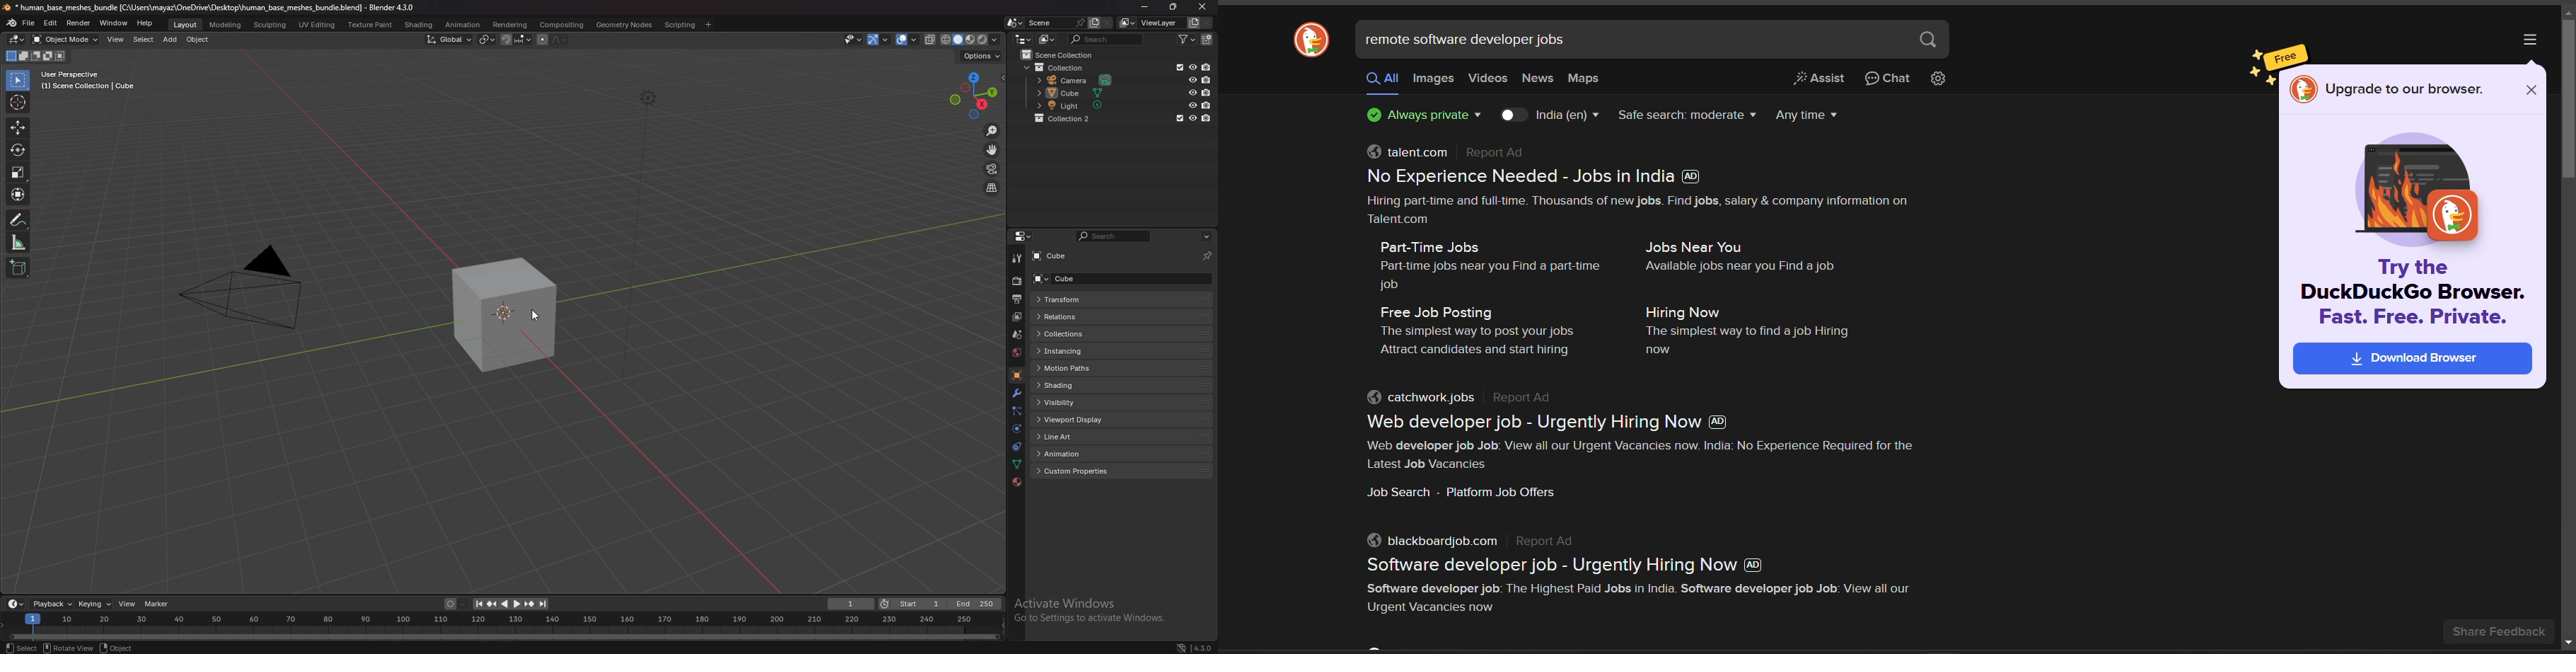 The width and height of the screenshot is (2576, 672). I want to click on view, so click(128, 603).